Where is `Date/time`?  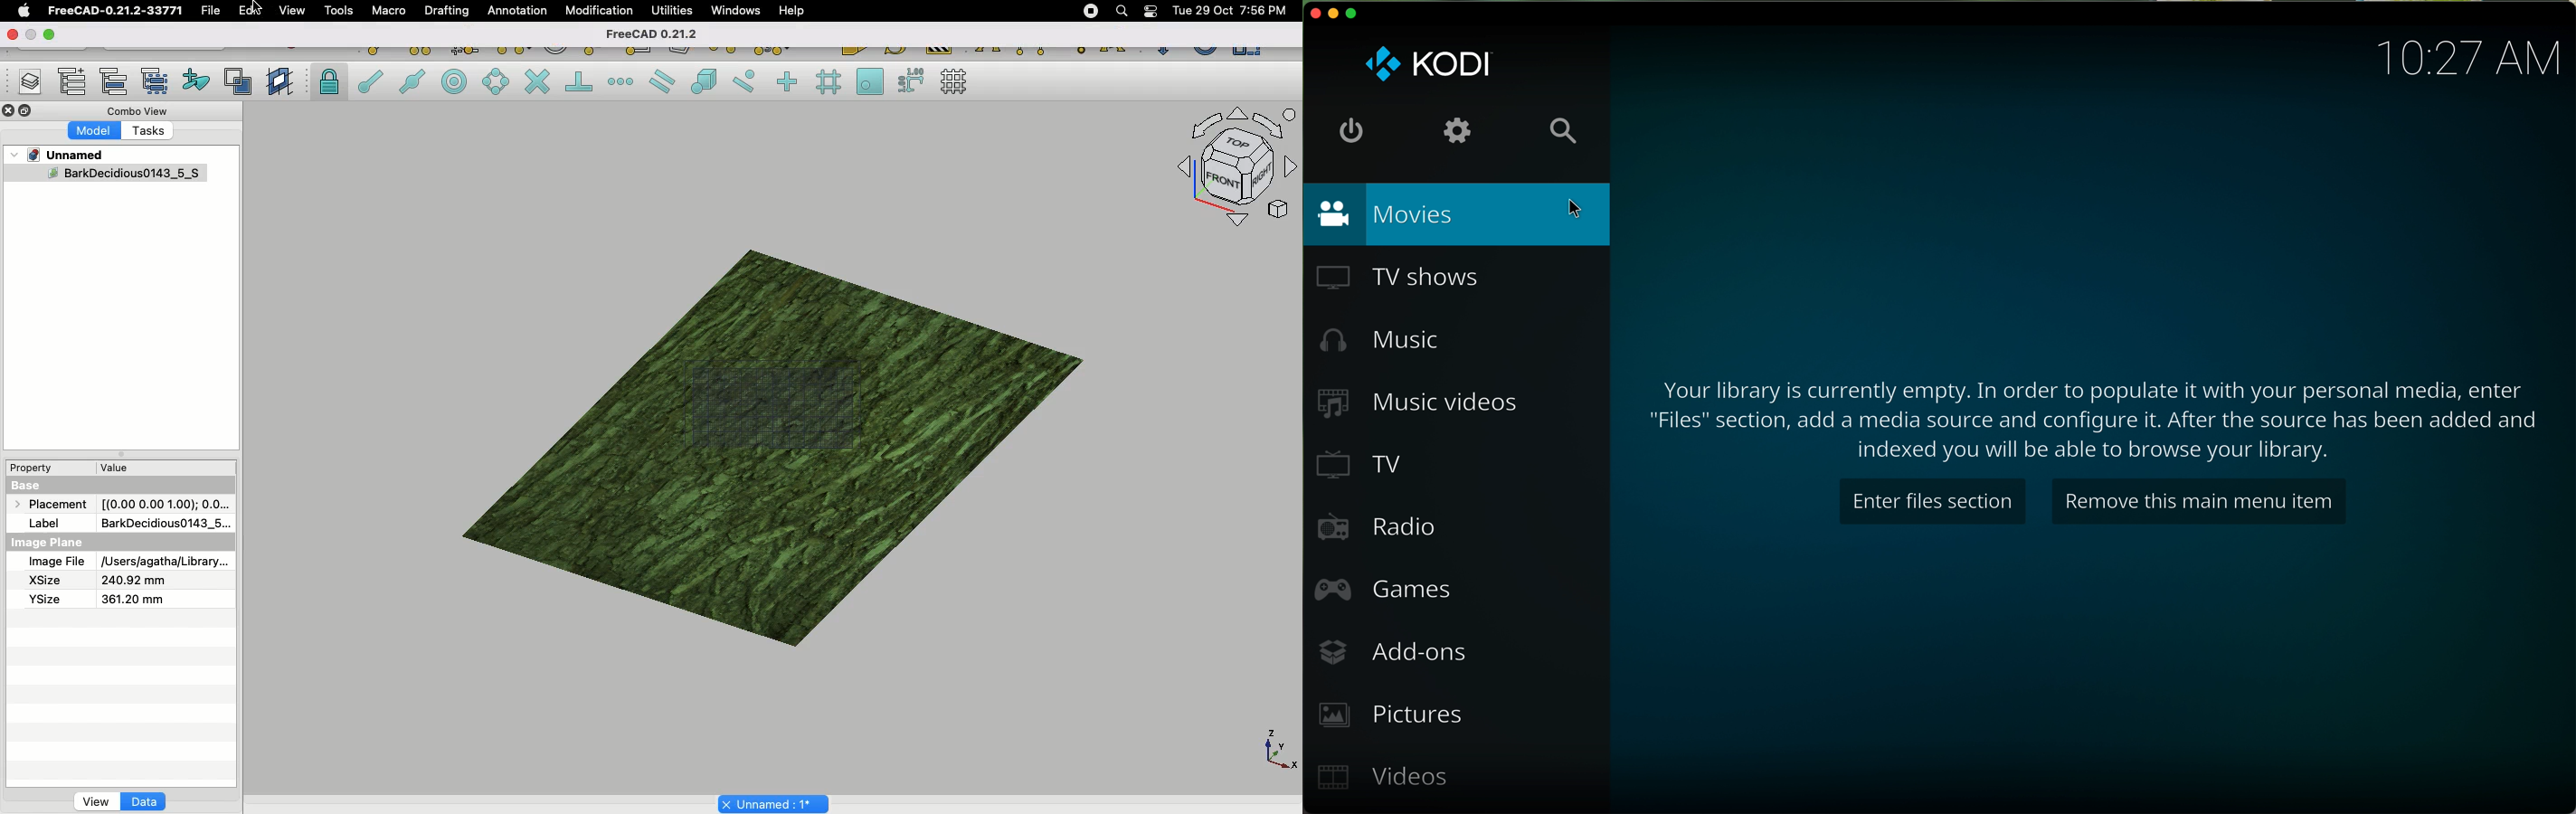
Date/time is located at coordinates (1229, 9).